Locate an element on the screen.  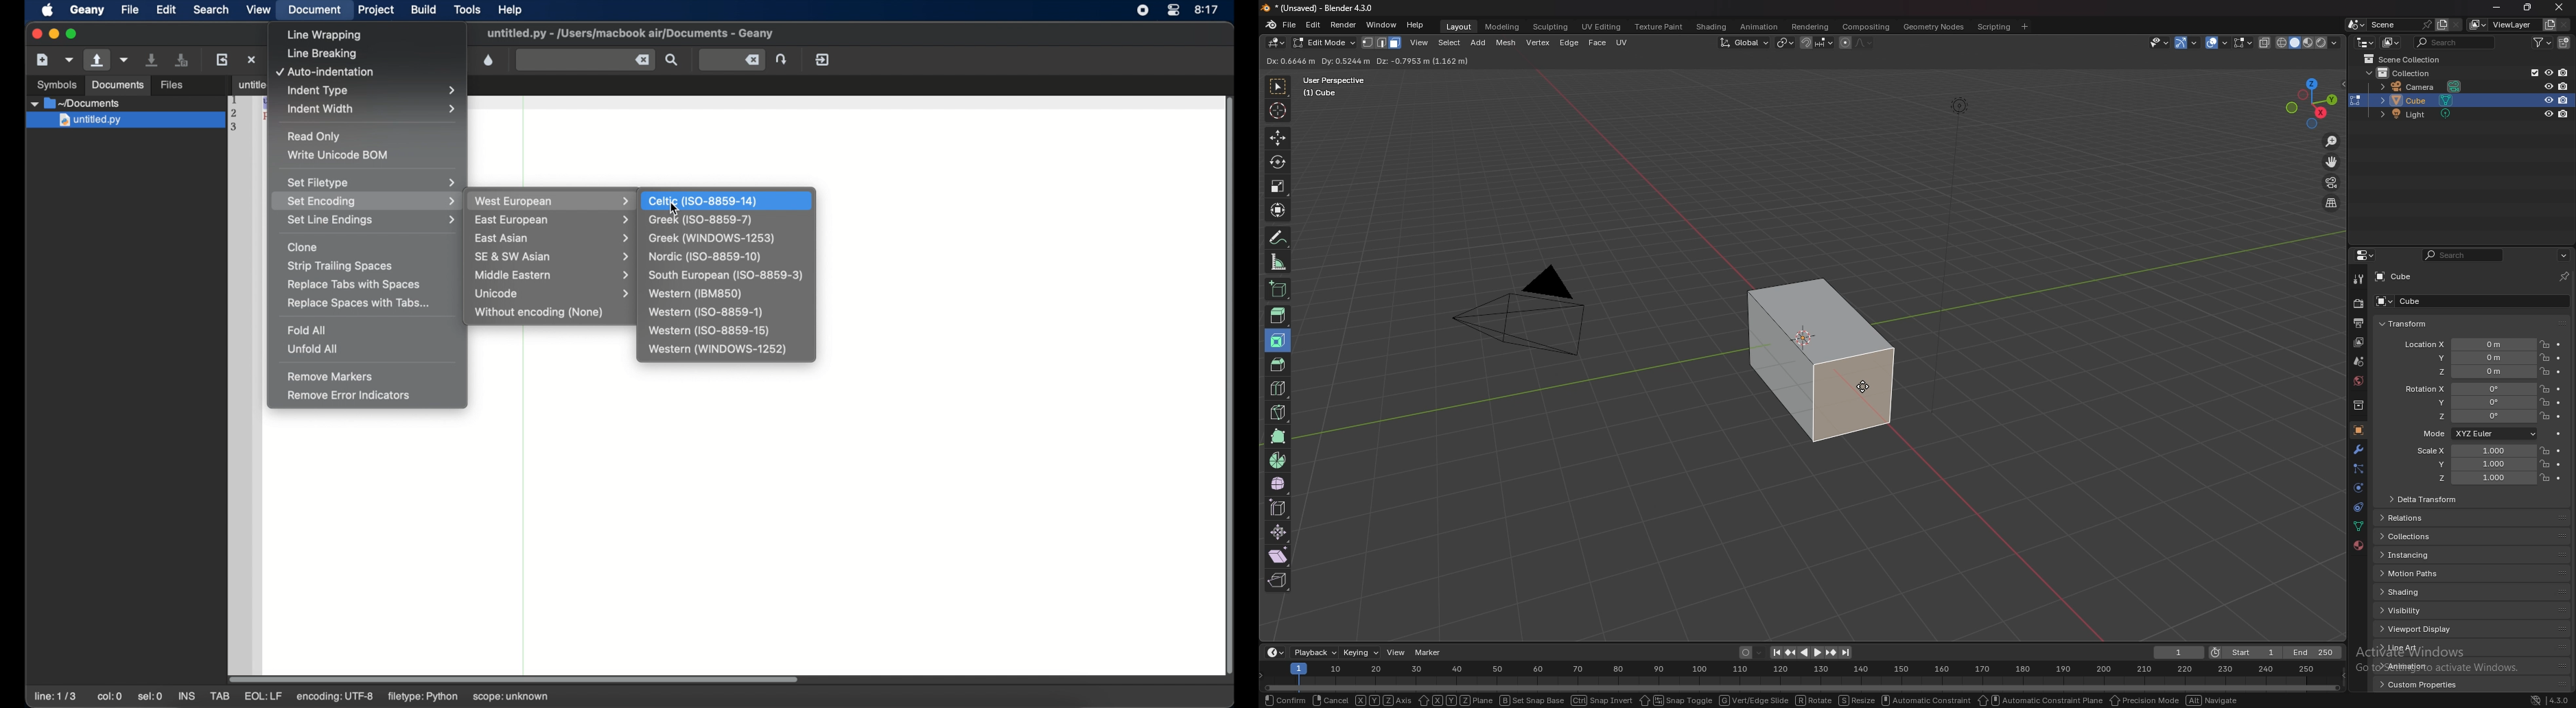
select is located at coordinates (1449, 43).